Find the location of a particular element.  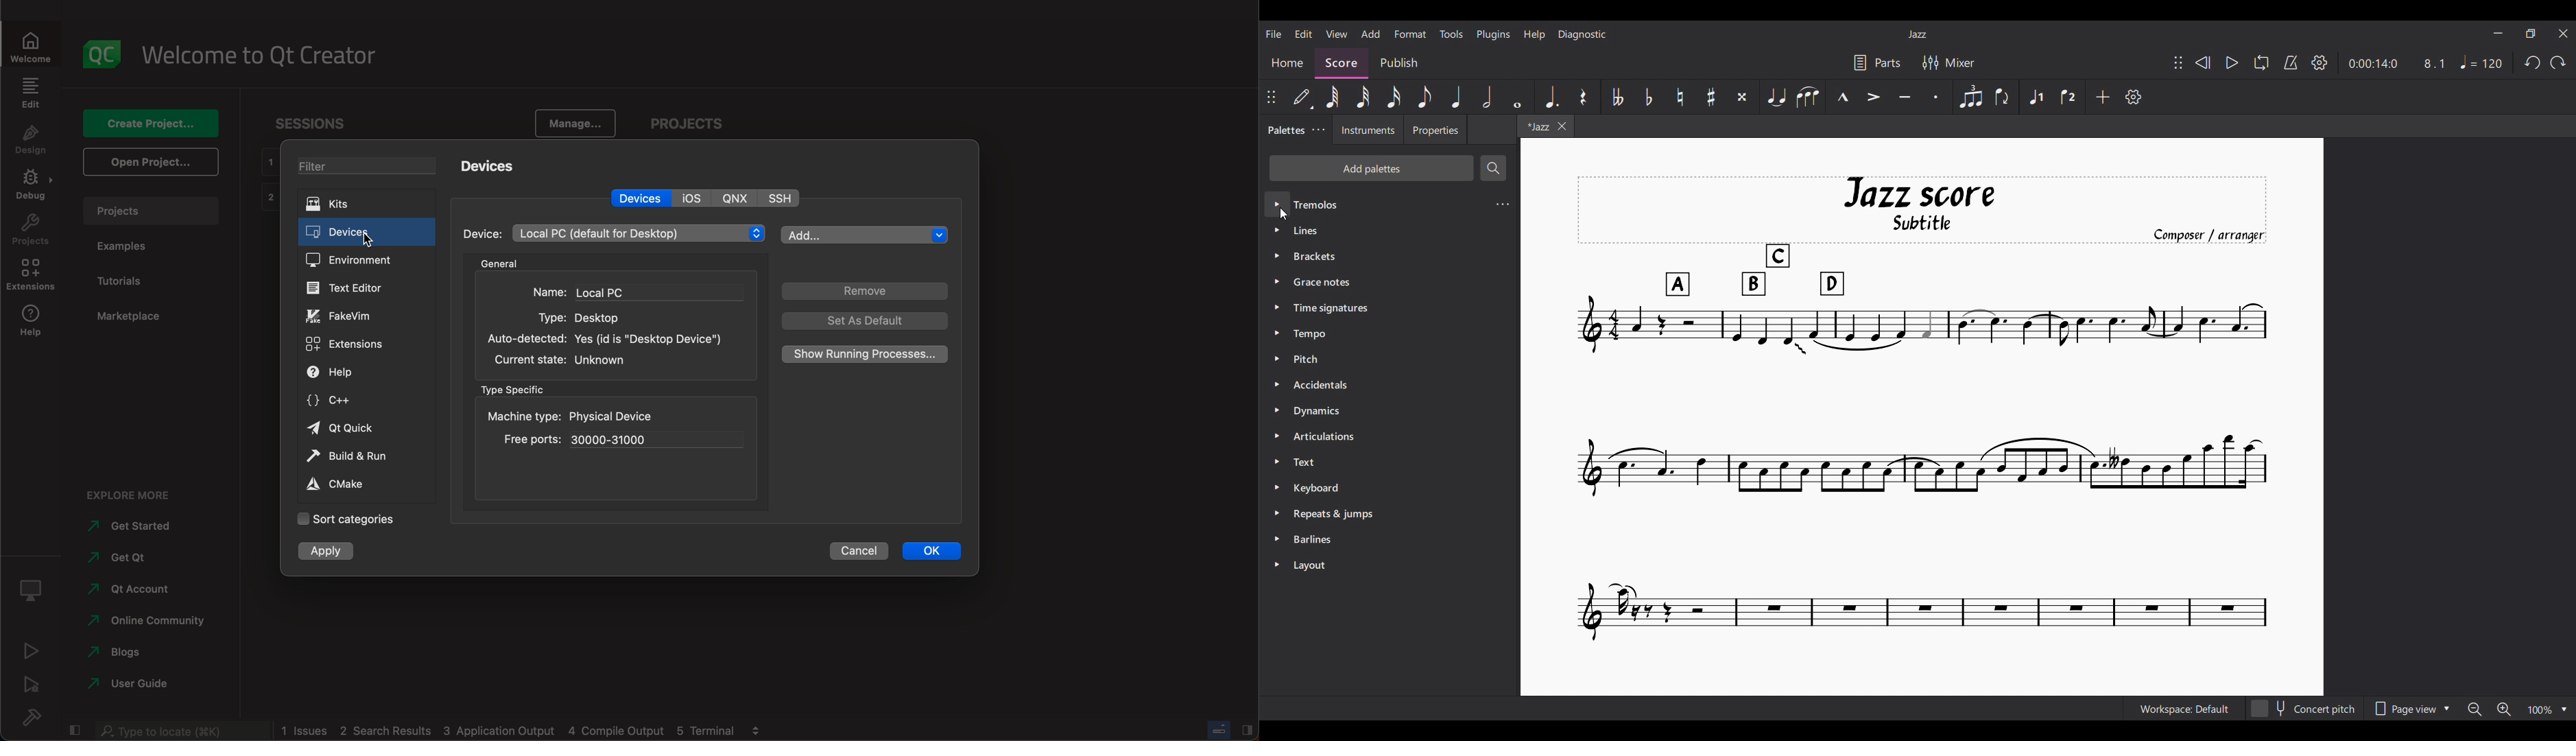

1 issues 2 search results 3 application output 4 compile output 5 terminal is located at coordinates (508, 731).